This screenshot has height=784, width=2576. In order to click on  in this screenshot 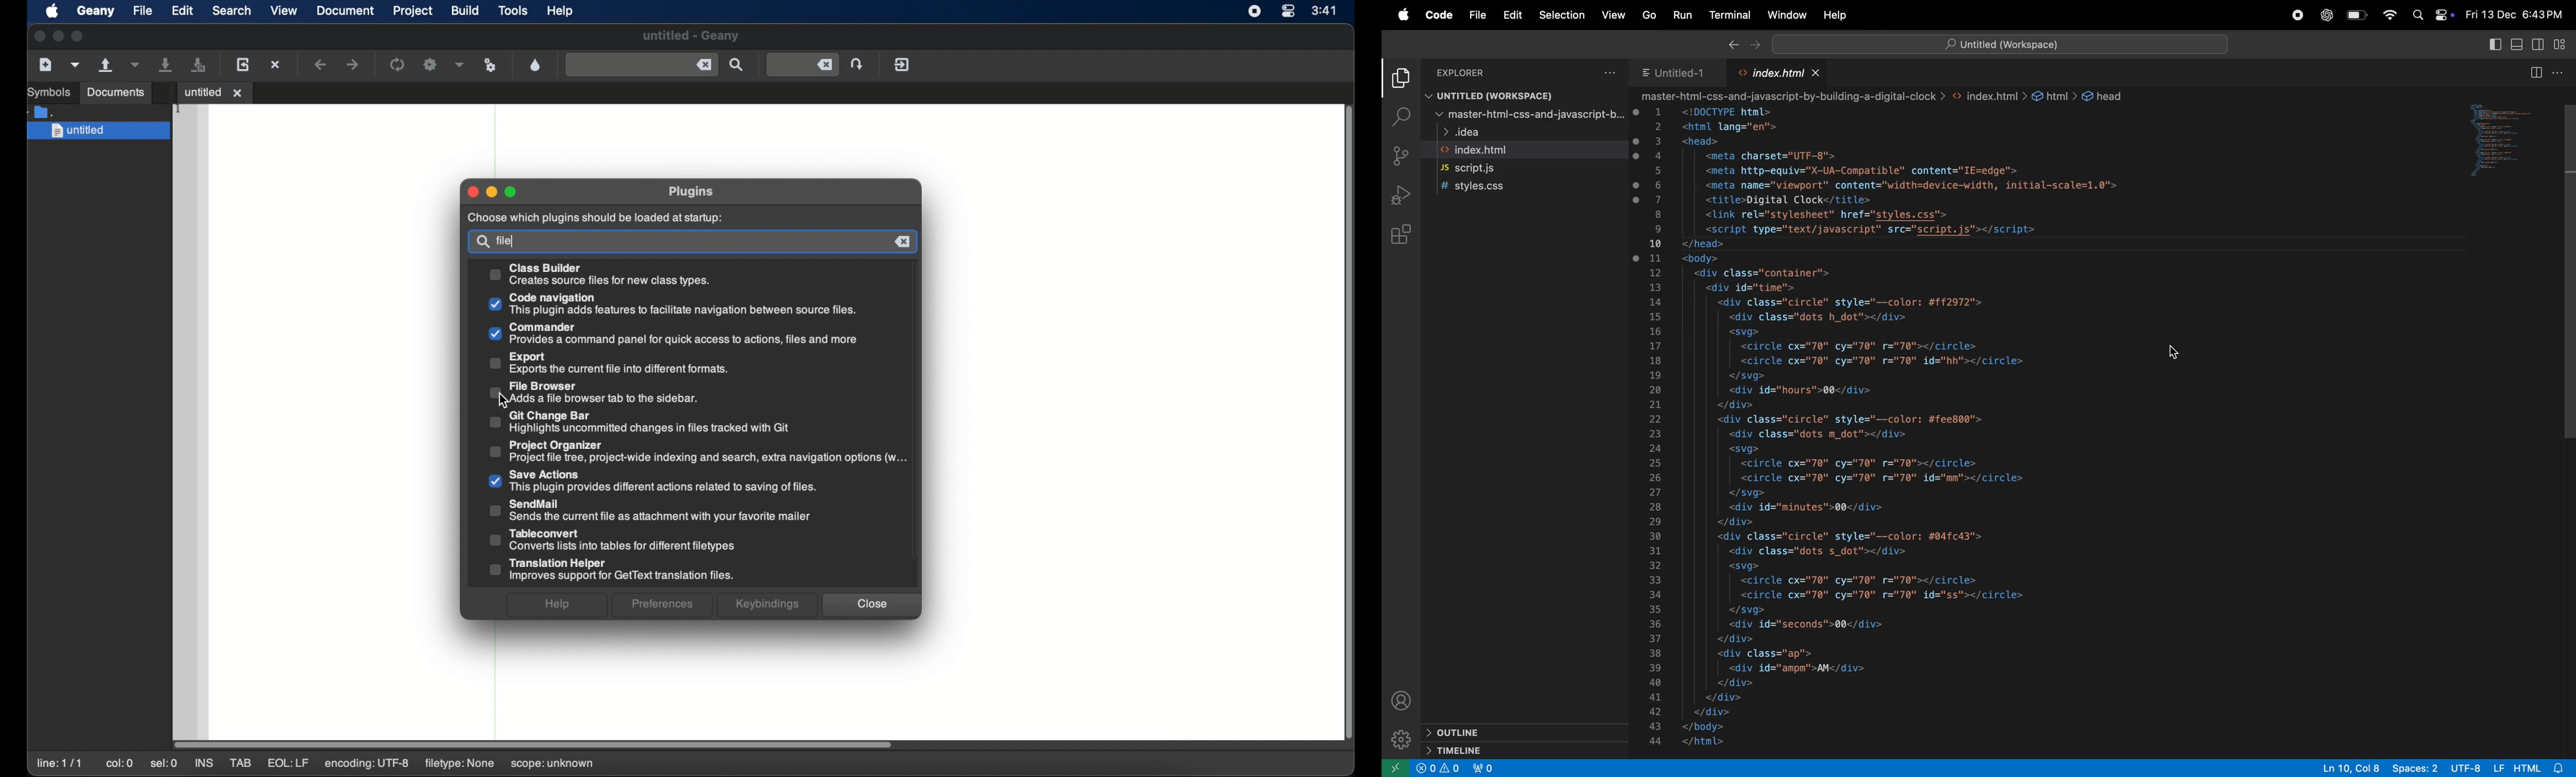, I will do `click(512, 192)`.